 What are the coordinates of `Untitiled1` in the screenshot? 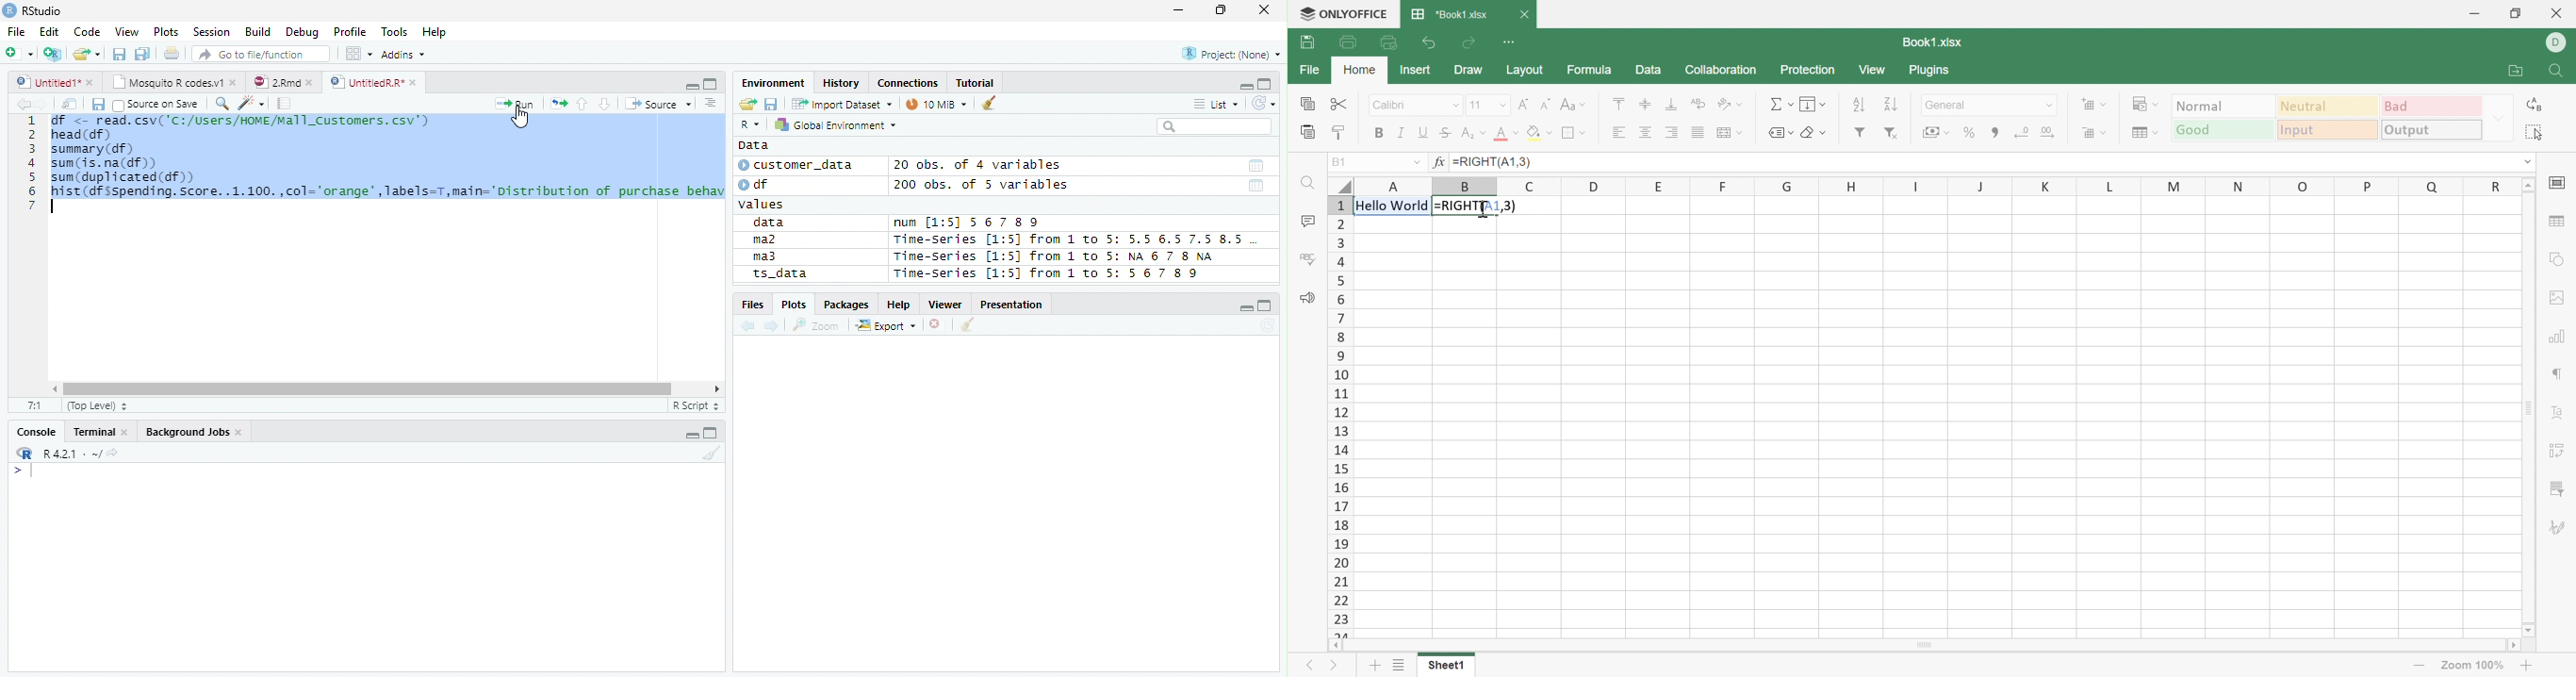 It's located at (54, 82).